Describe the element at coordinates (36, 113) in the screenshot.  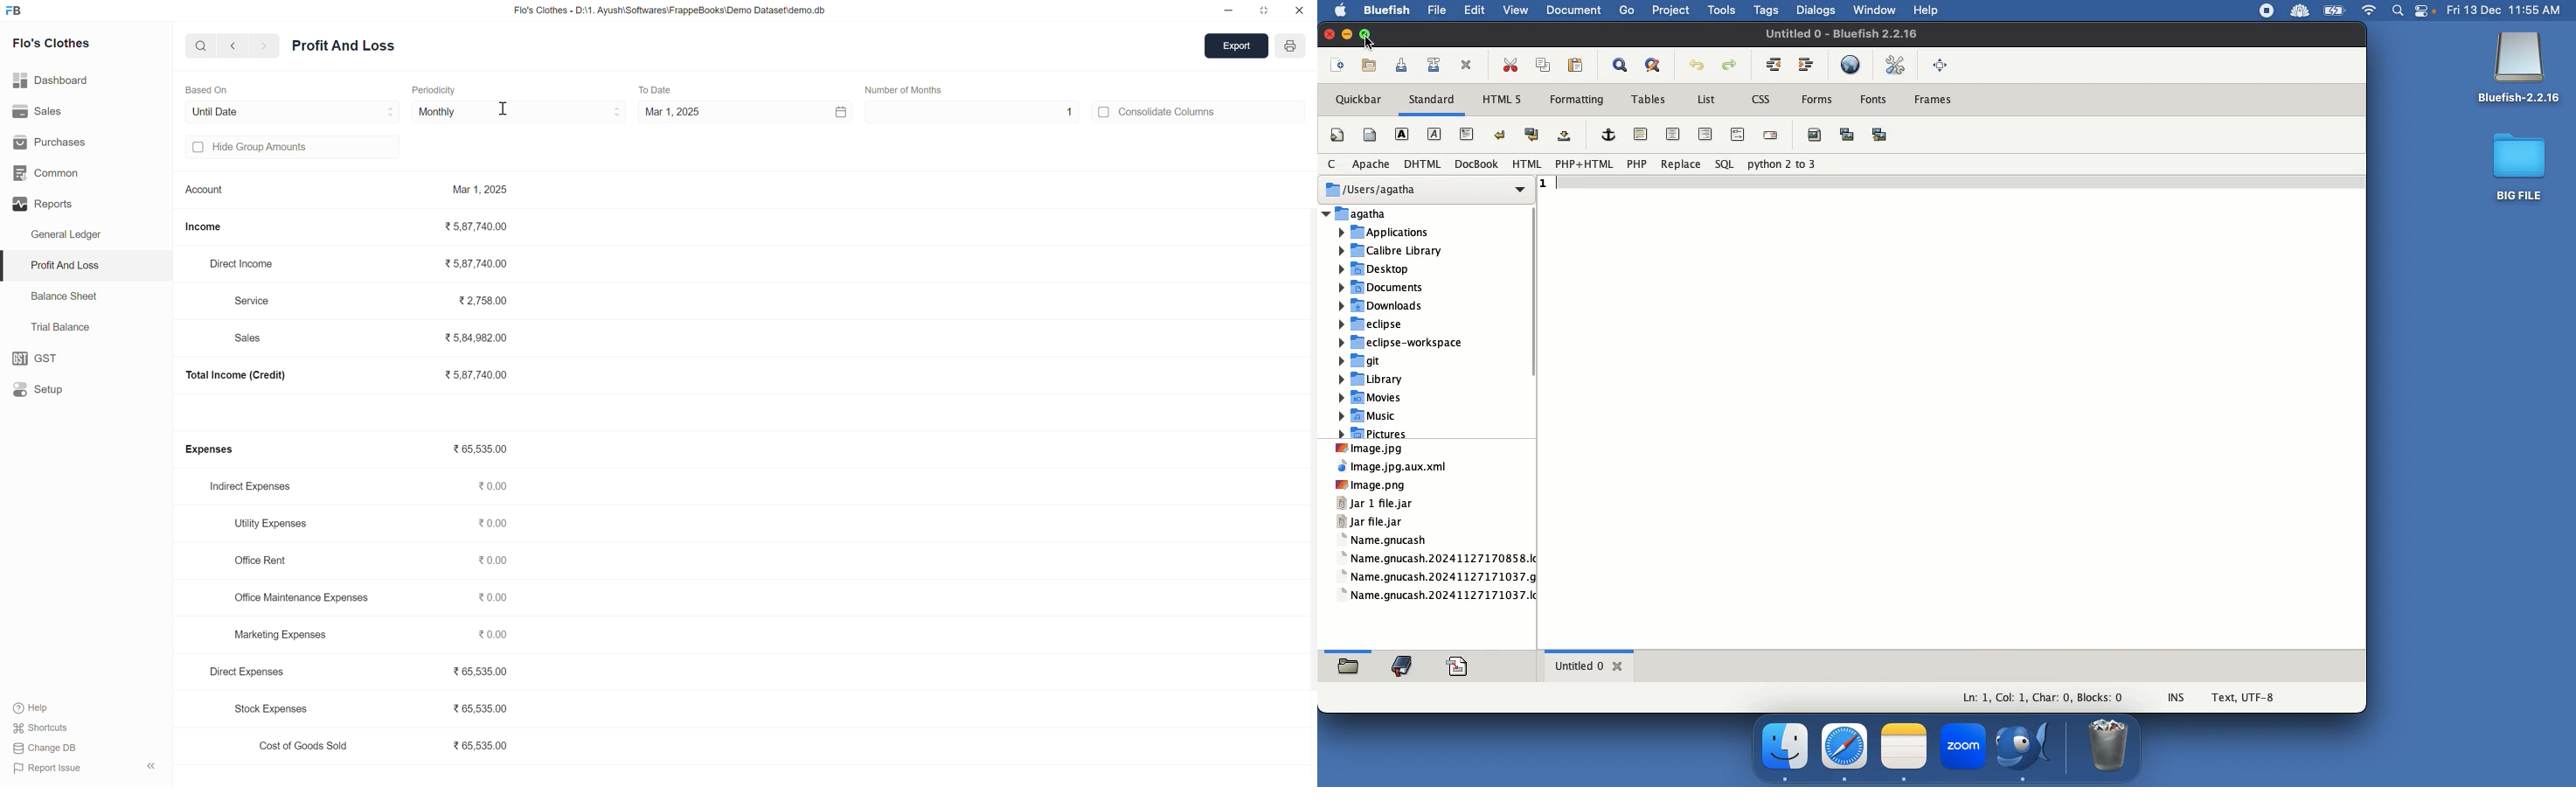
I see `Sales` at that location.